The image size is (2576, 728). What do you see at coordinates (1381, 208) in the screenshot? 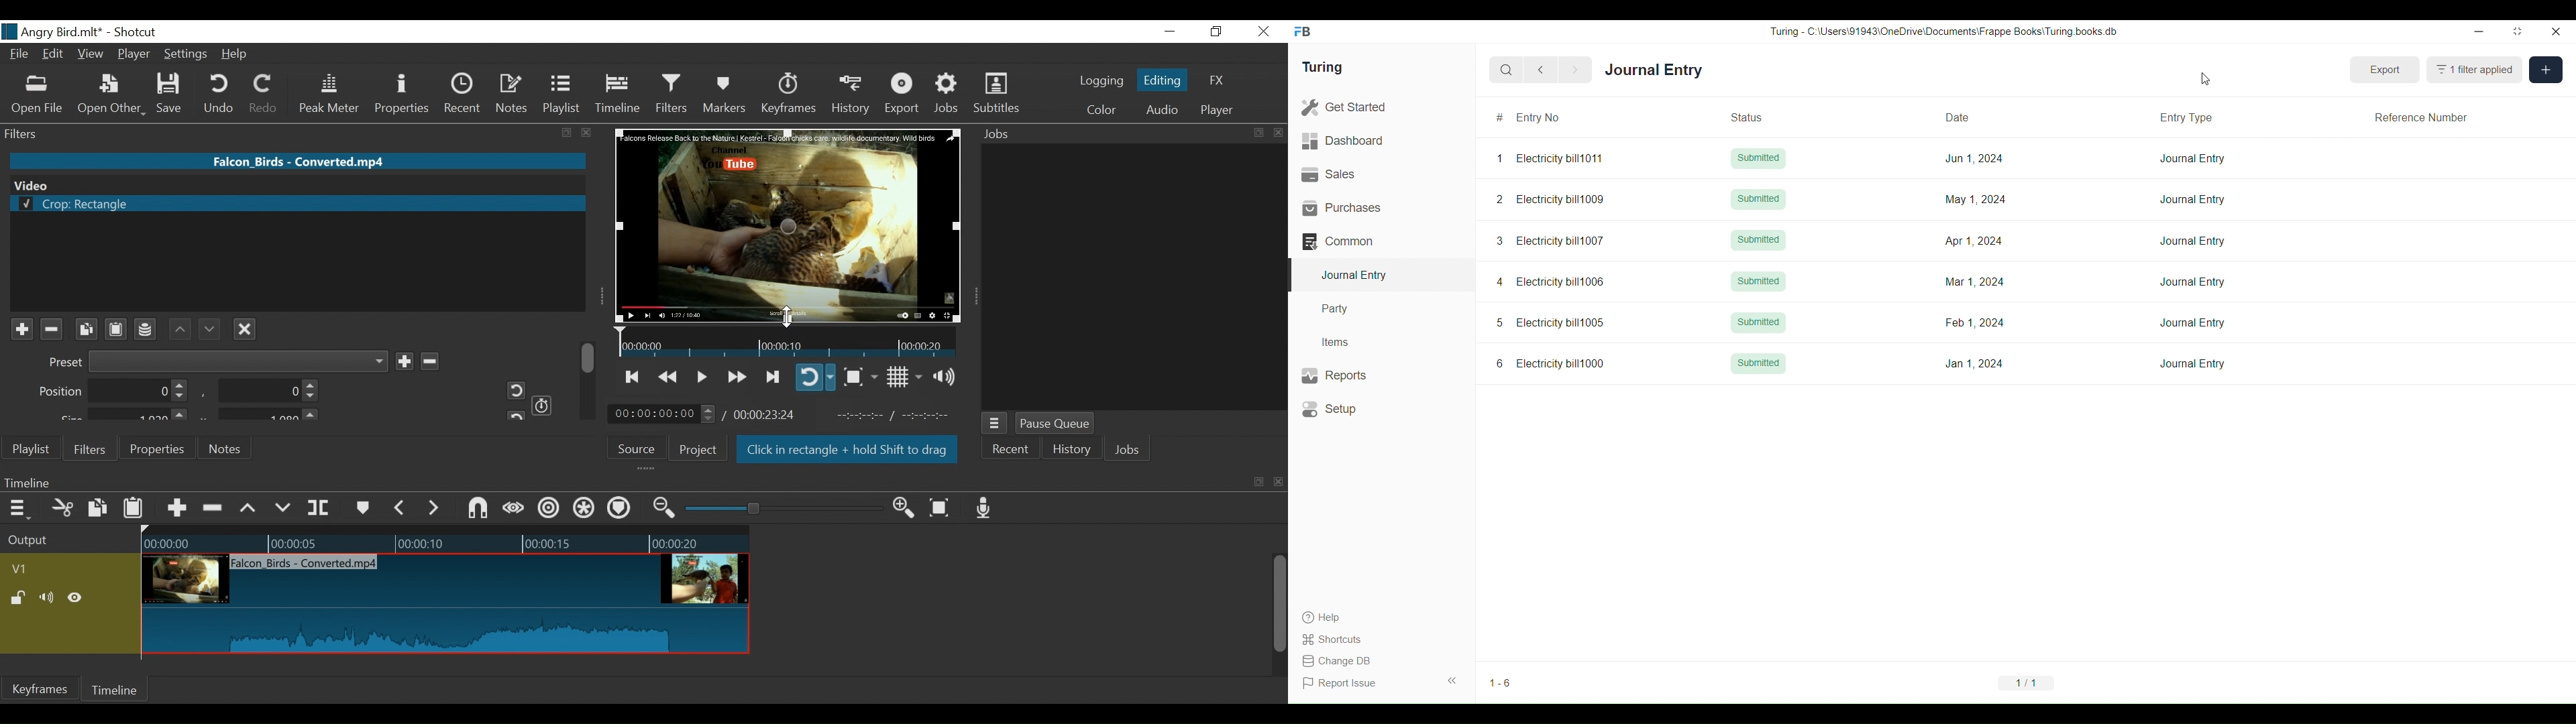
I see `Purchases` at bounding box center [1381, 208].